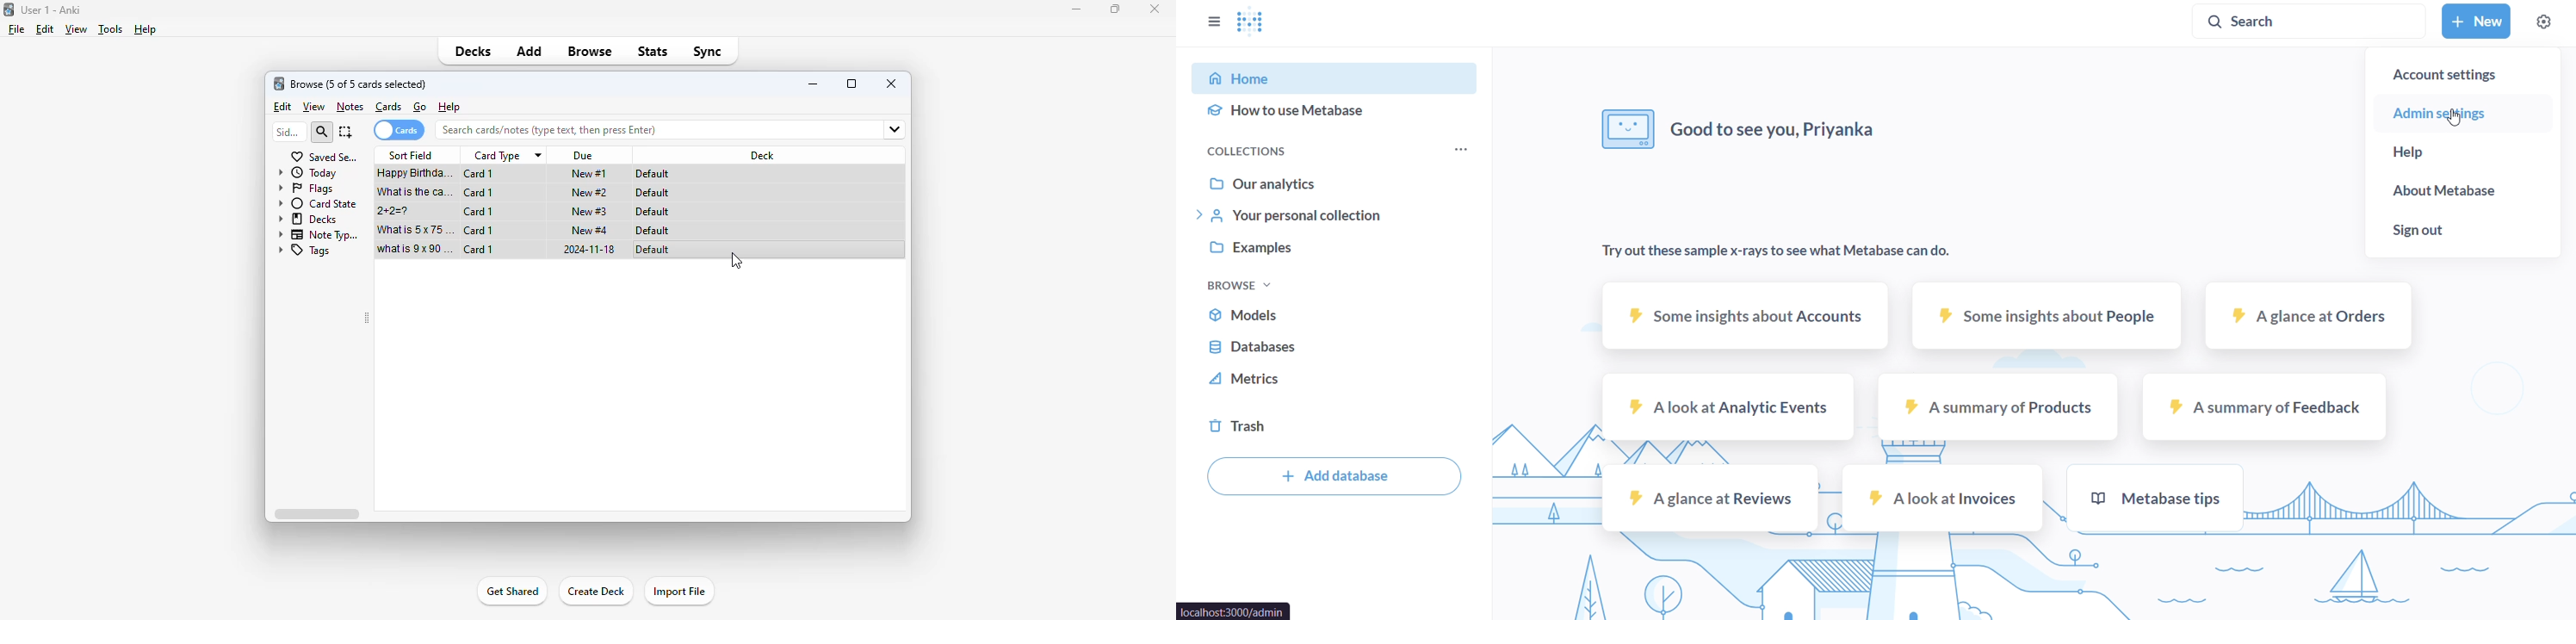 This screenshot has height=644, width=2576. Describe the element at coordinates (654, 174) in the screenshot. I see `default` at that location.